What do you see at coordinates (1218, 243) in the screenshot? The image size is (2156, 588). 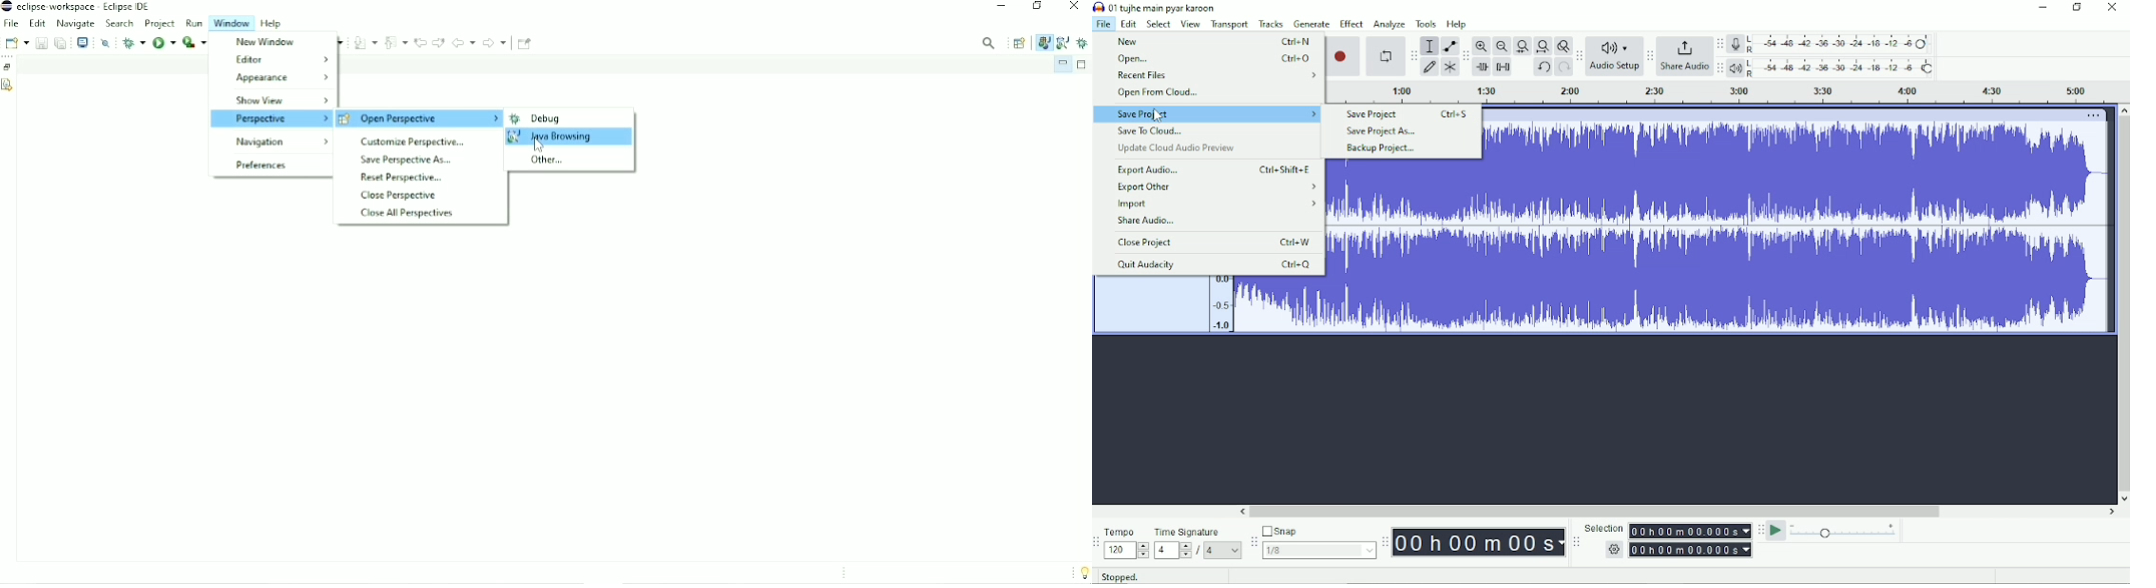 I see `Close Project` at bounding box center [1218, 243].